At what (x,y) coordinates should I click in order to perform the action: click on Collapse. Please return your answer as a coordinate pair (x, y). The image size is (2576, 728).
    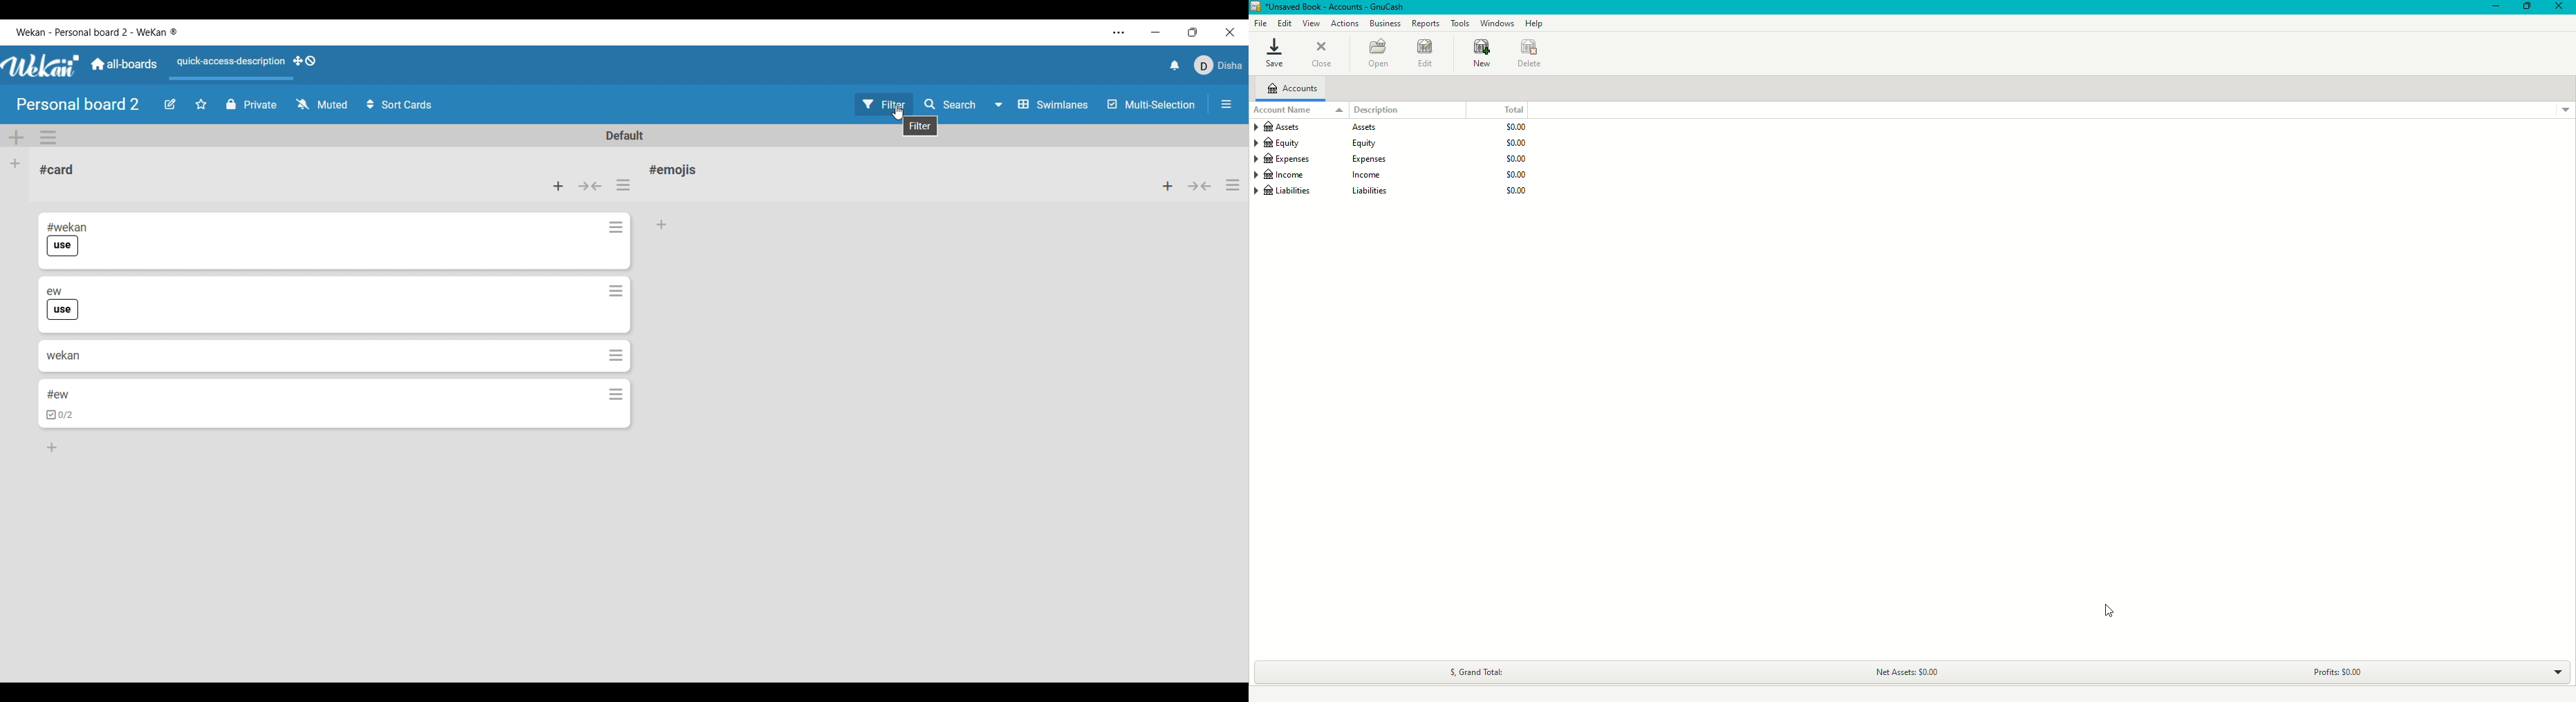
    Looking at the image, I should click on (1200, 186).